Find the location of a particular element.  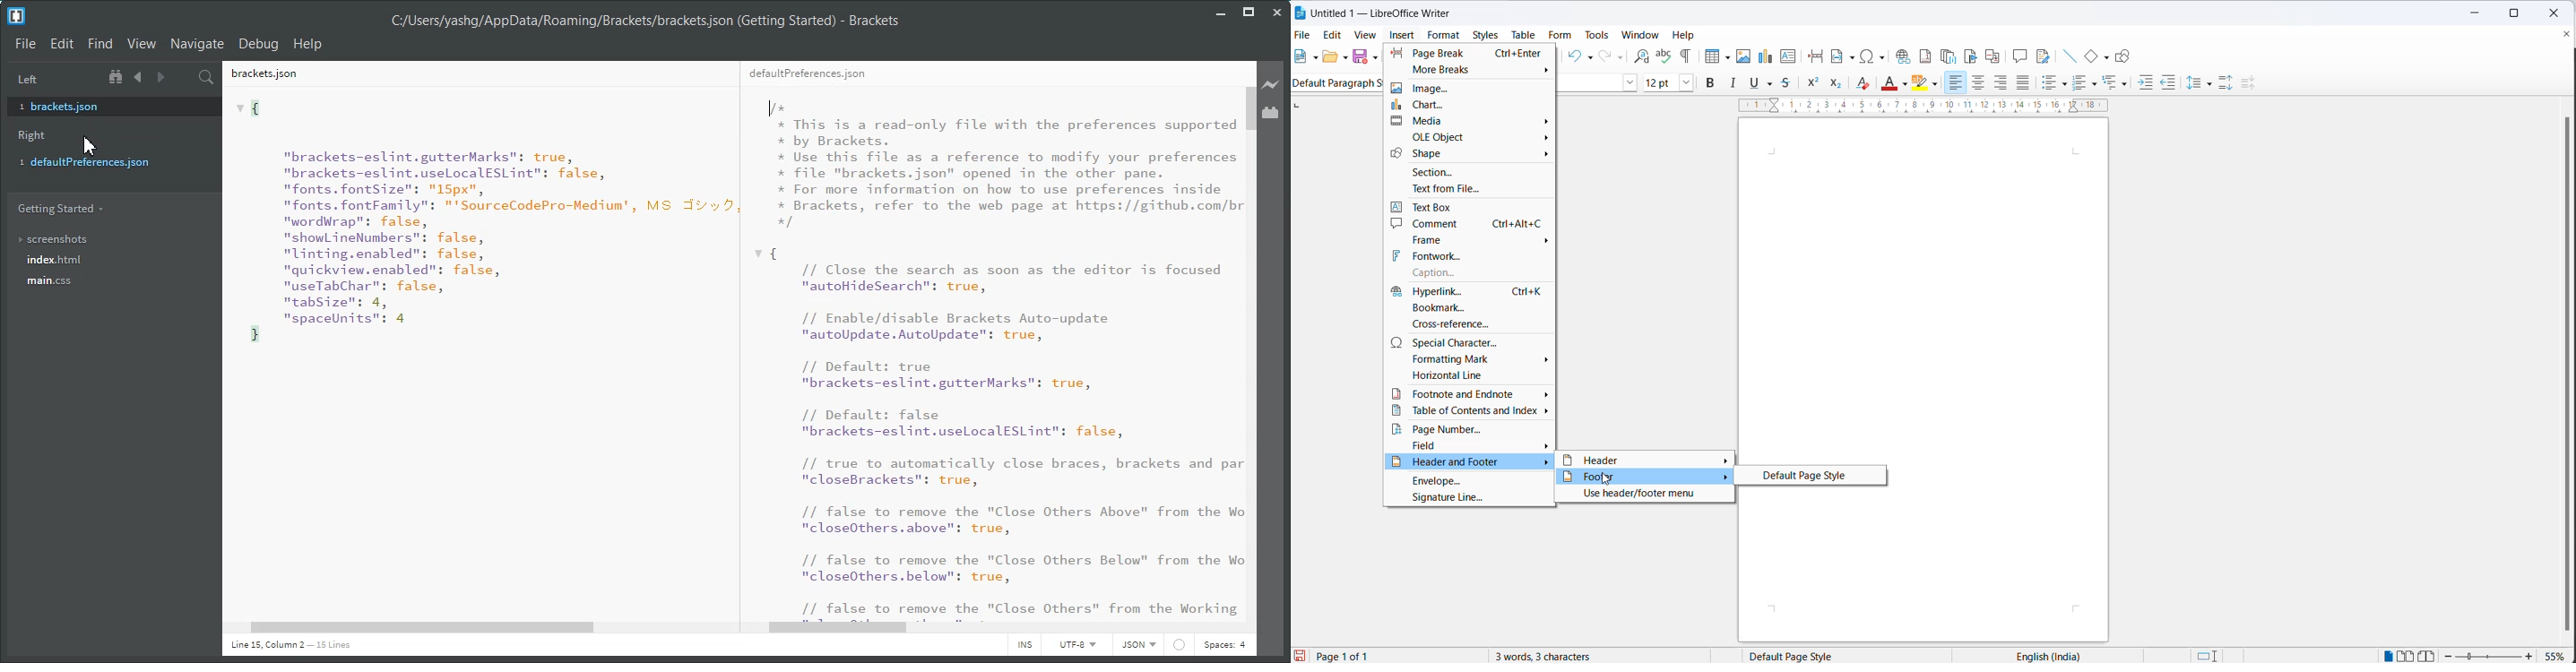

text from file is located at coordinates (1467, 191).